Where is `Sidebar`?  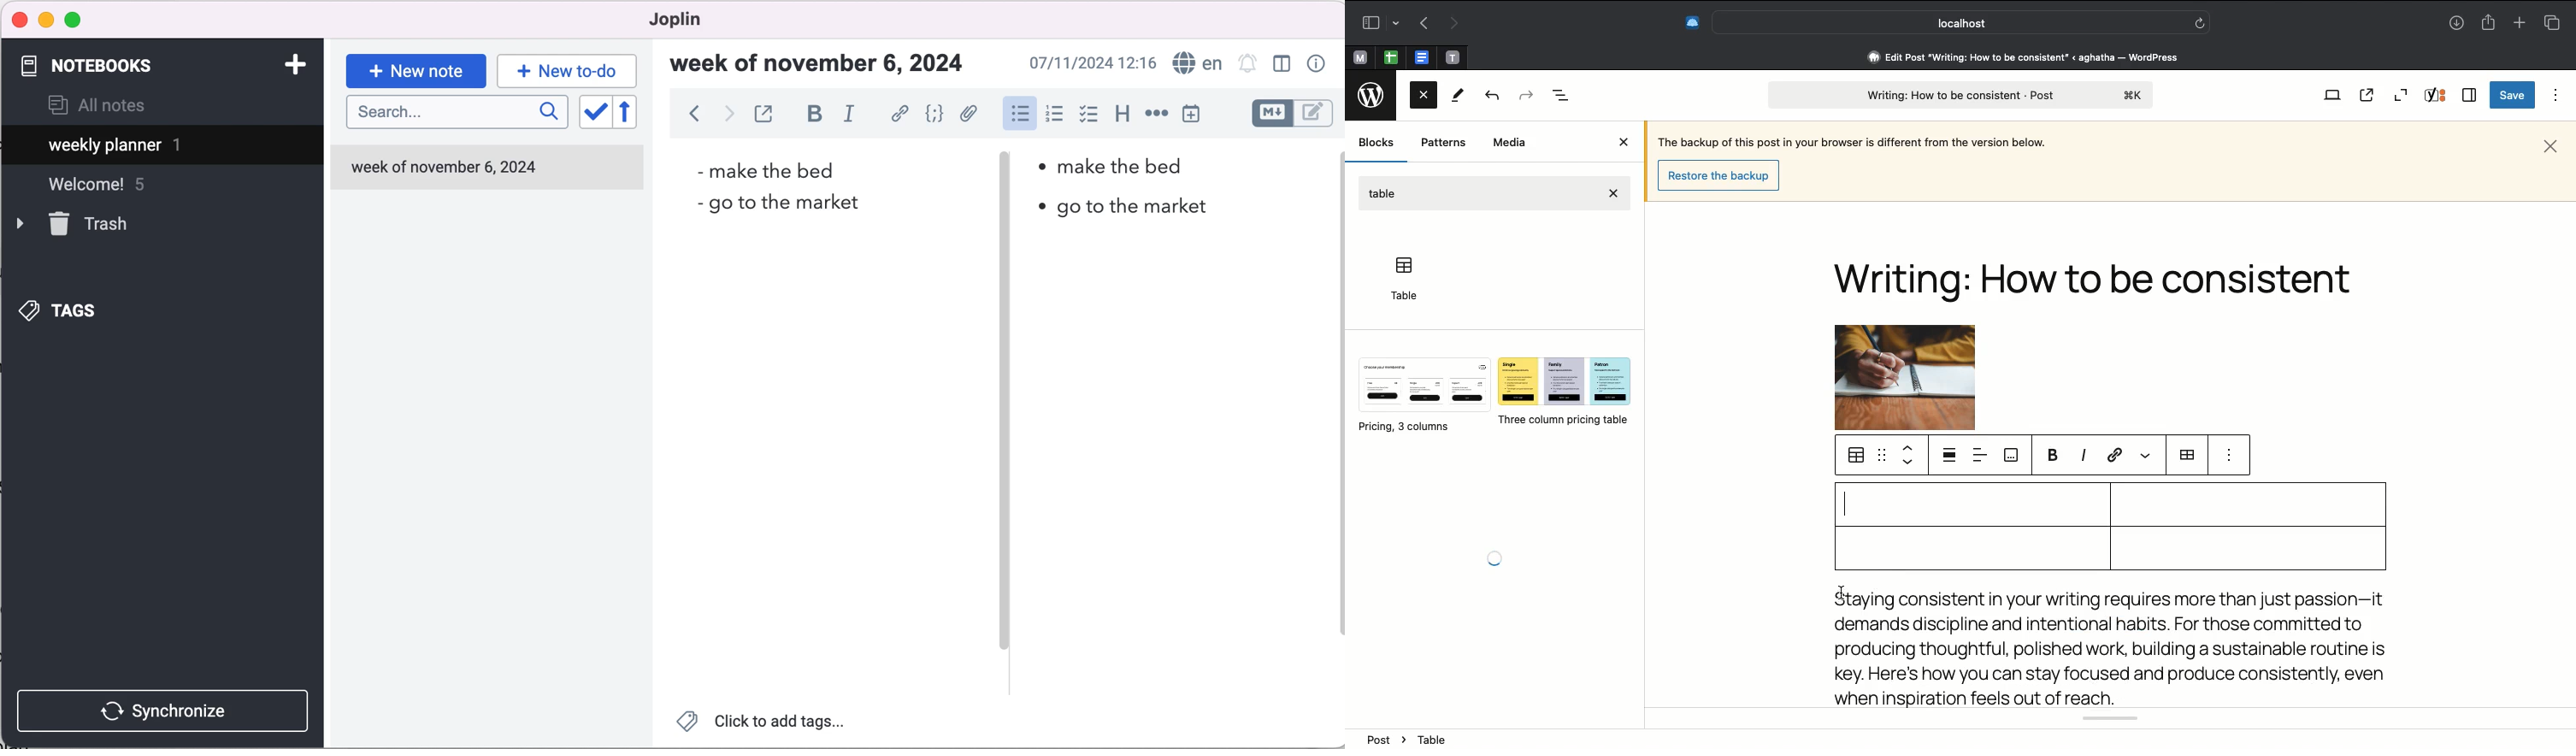 Sidebar is located at coordinates (2470, 94).